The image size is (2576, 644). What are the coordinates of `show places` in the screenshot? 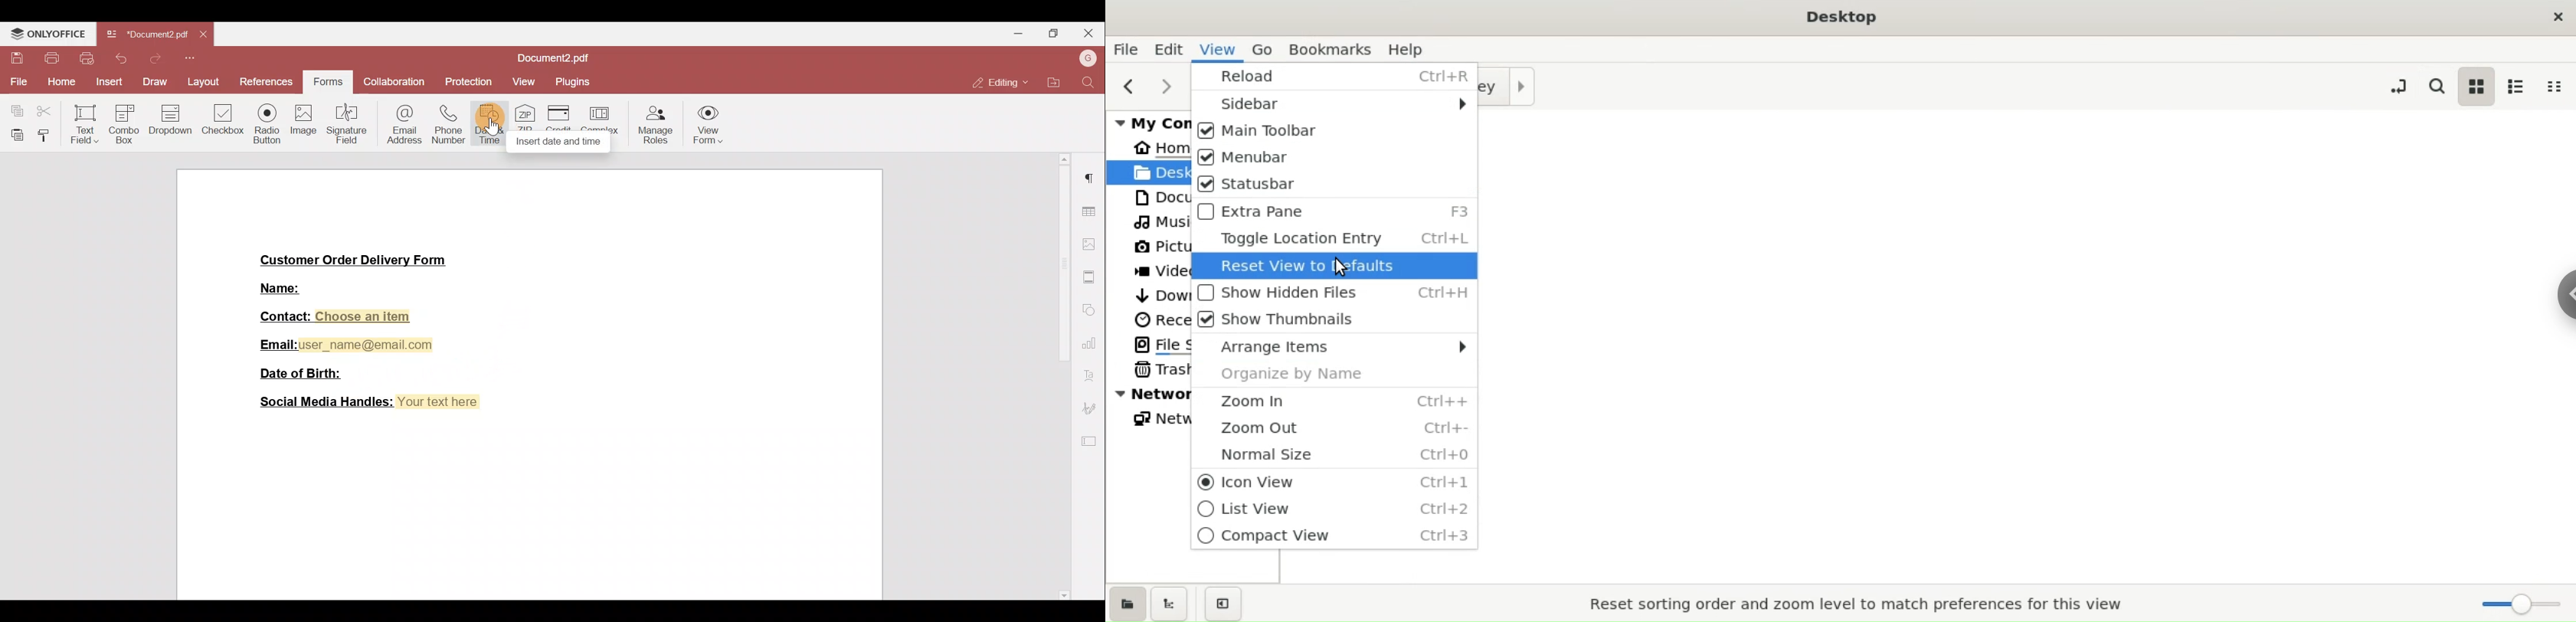 It's located at (1127, 602).